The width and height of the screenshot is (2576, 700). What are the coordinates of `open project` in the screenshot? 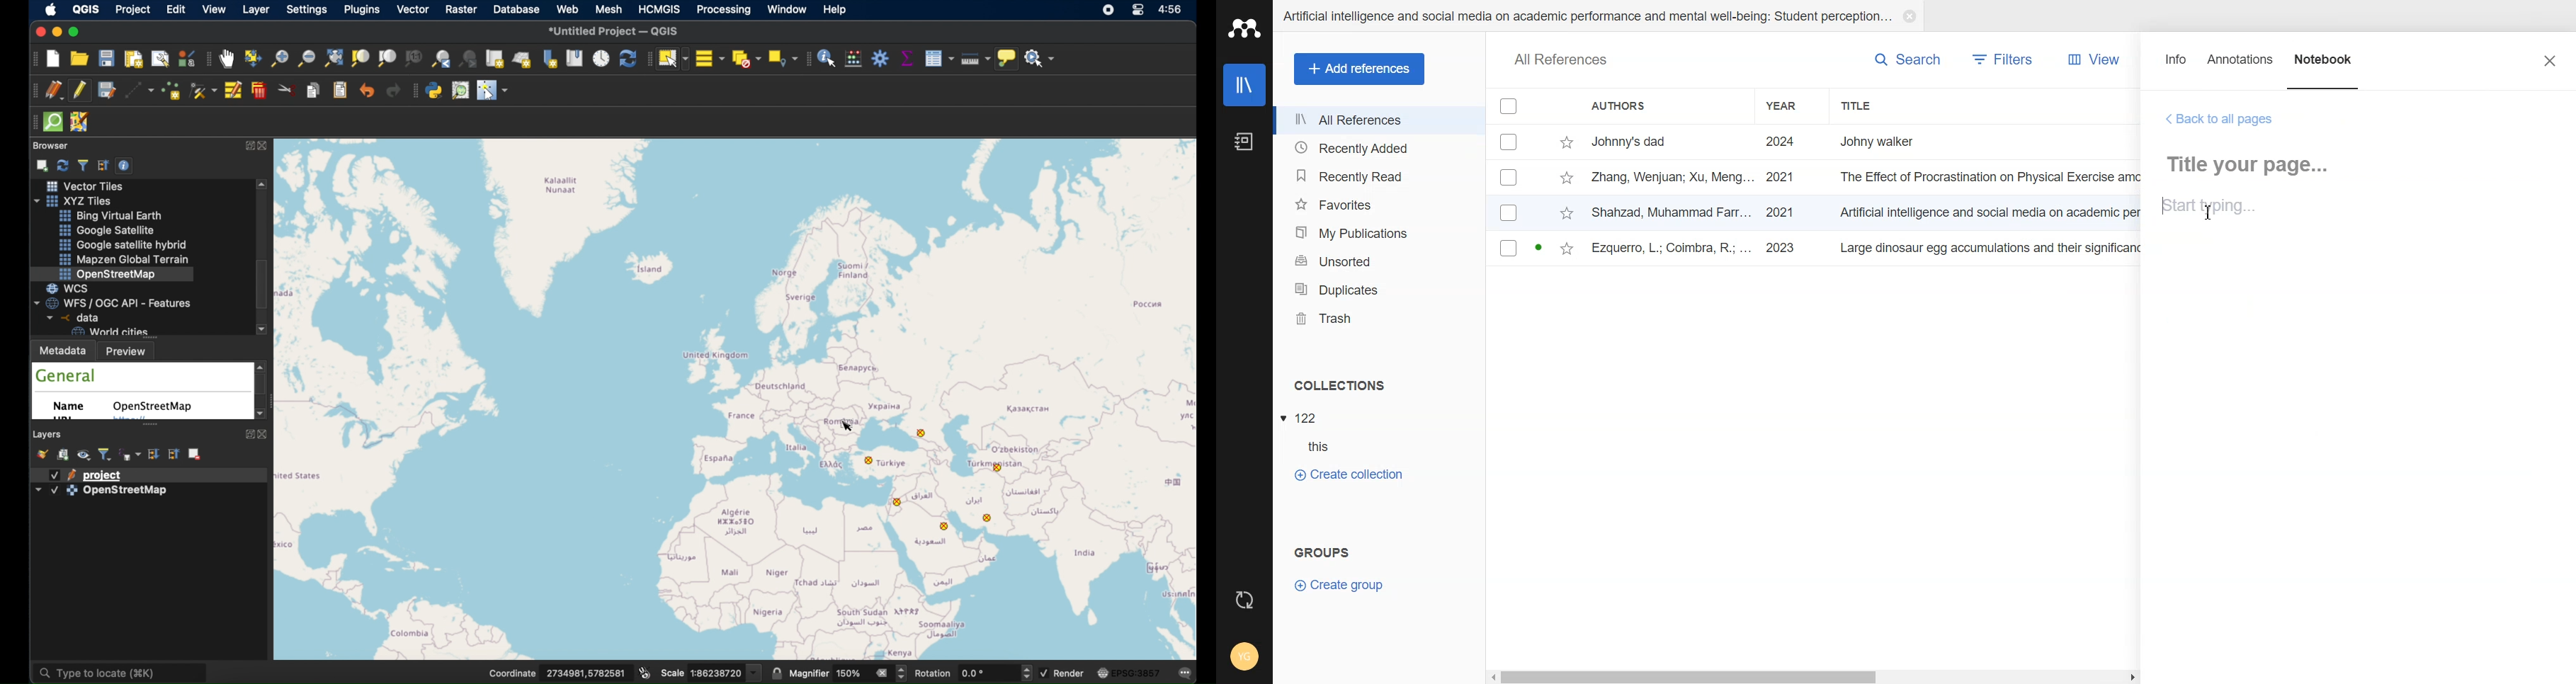 It's located at (79, 58).